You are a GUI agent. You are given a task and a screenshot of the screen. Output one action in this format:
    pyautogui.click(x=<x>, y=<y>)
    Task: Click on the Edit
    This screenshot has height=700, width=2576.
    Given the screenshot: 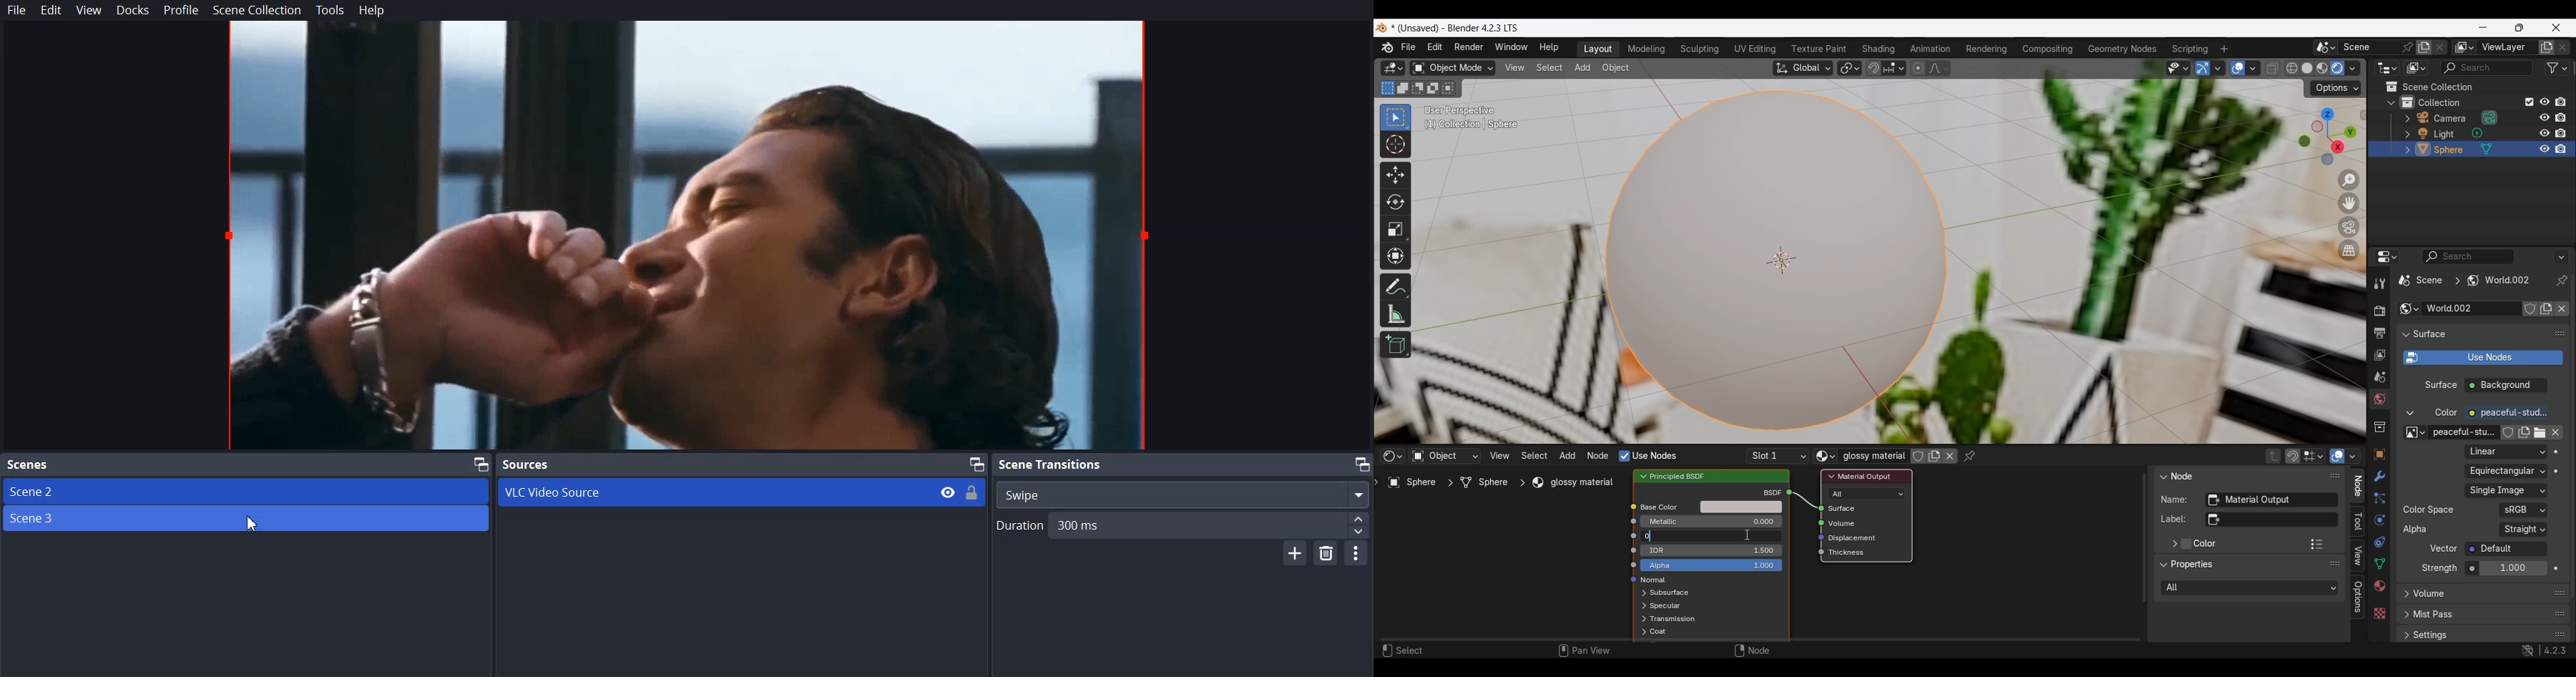 What is the action you would take?
    pyautogui.click(x=52, y=11)
    